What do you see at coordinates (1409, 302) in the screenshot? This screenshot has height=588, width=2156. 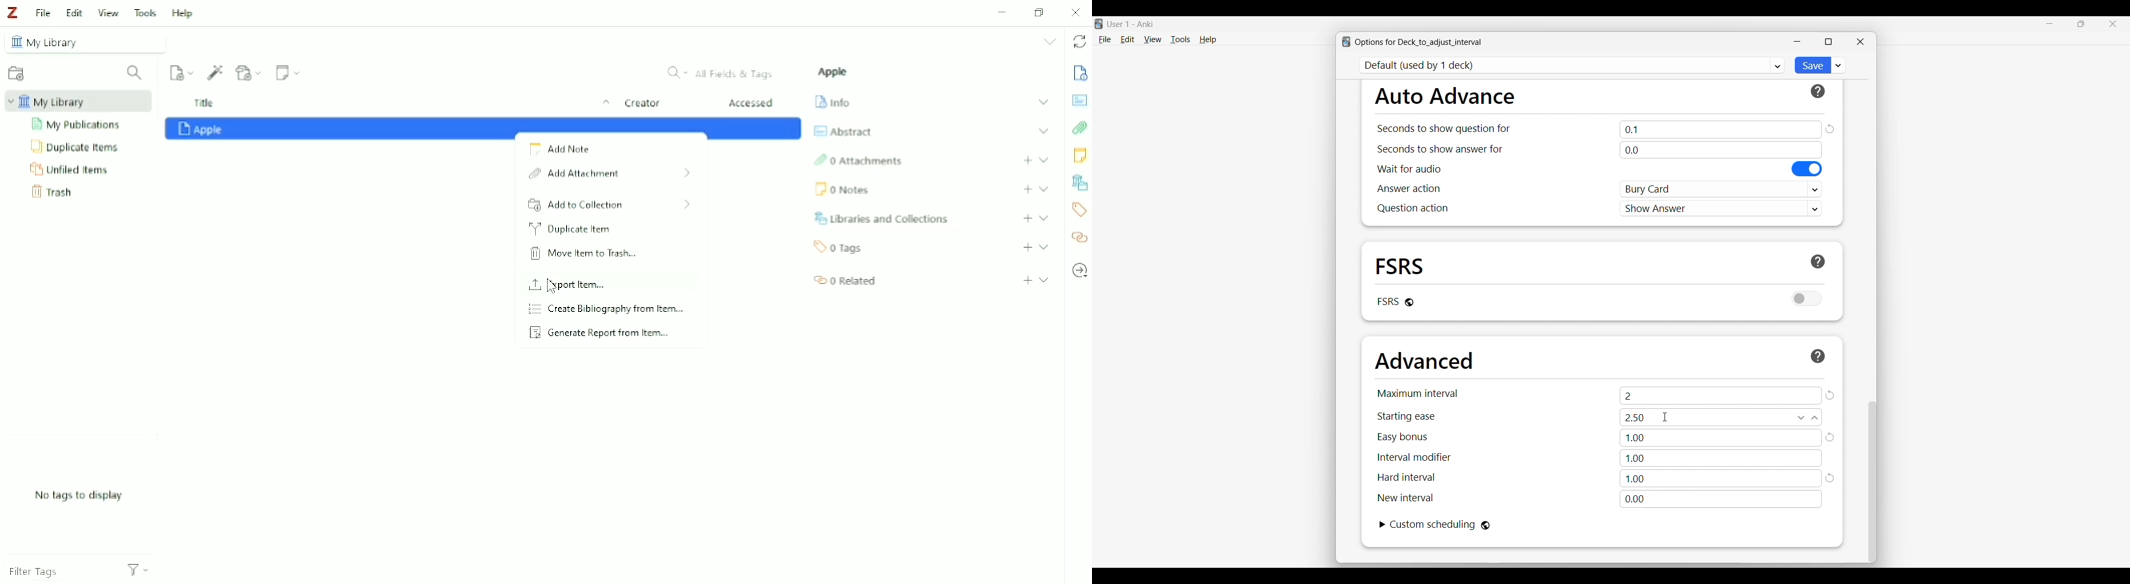 I see `Affects the entire collection` at bounding box center [1409, 302].